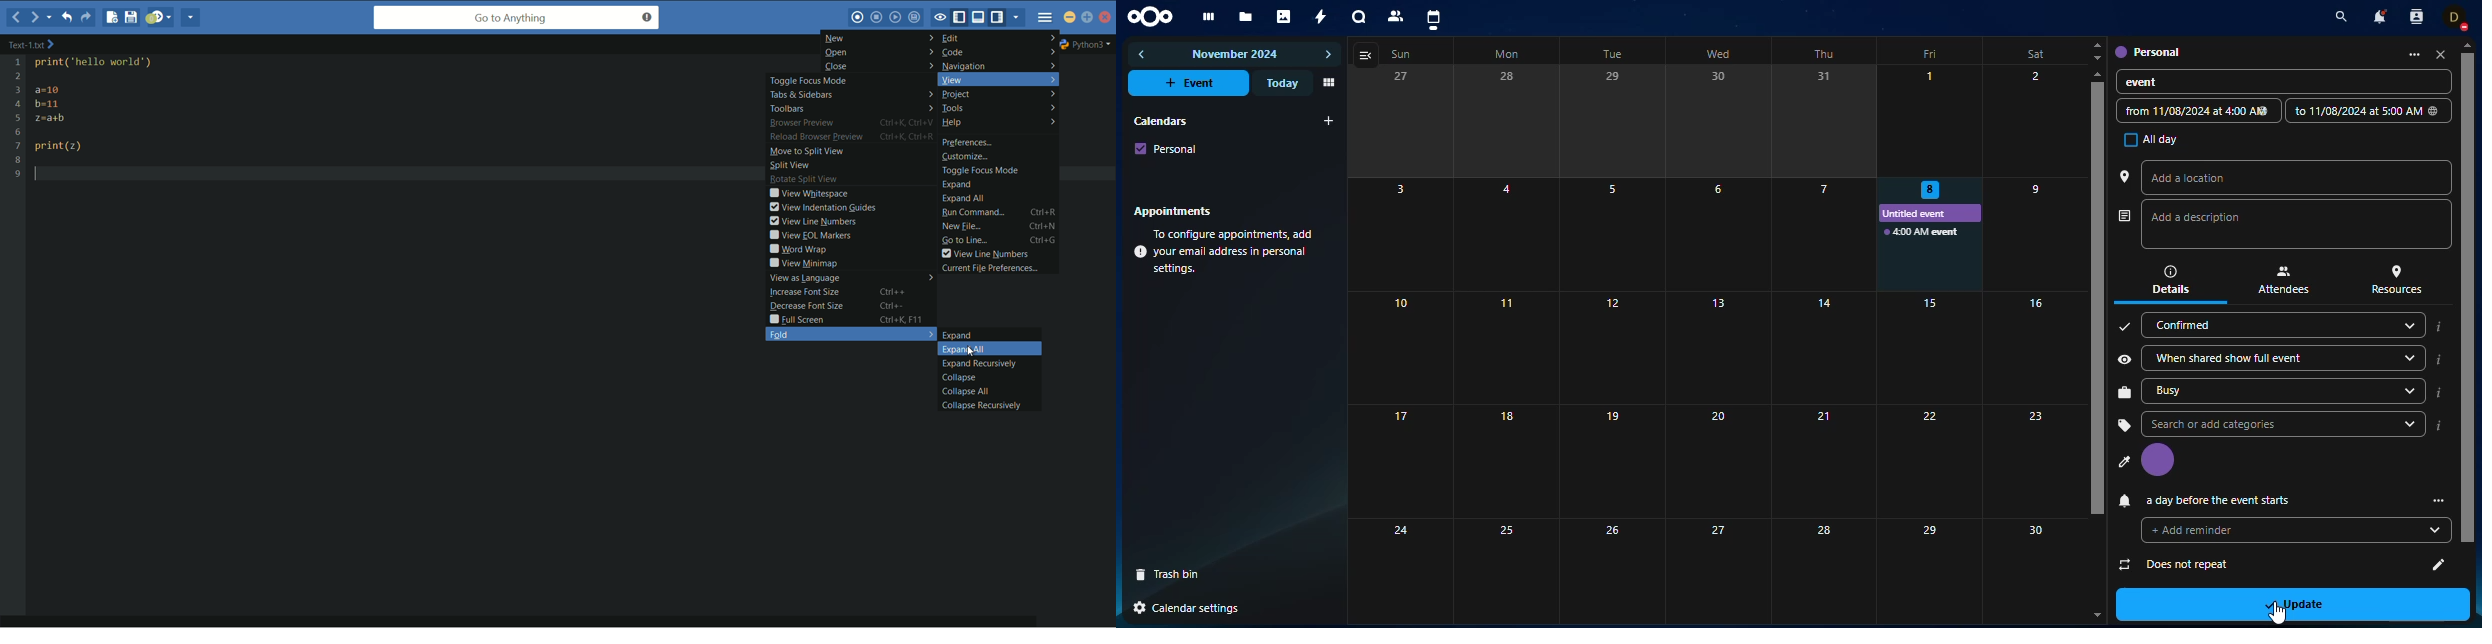 This screenshot has height=644, width=2492. Describe the element at coordinates (2030, 560) in the screenshot. I see `30` at that location.